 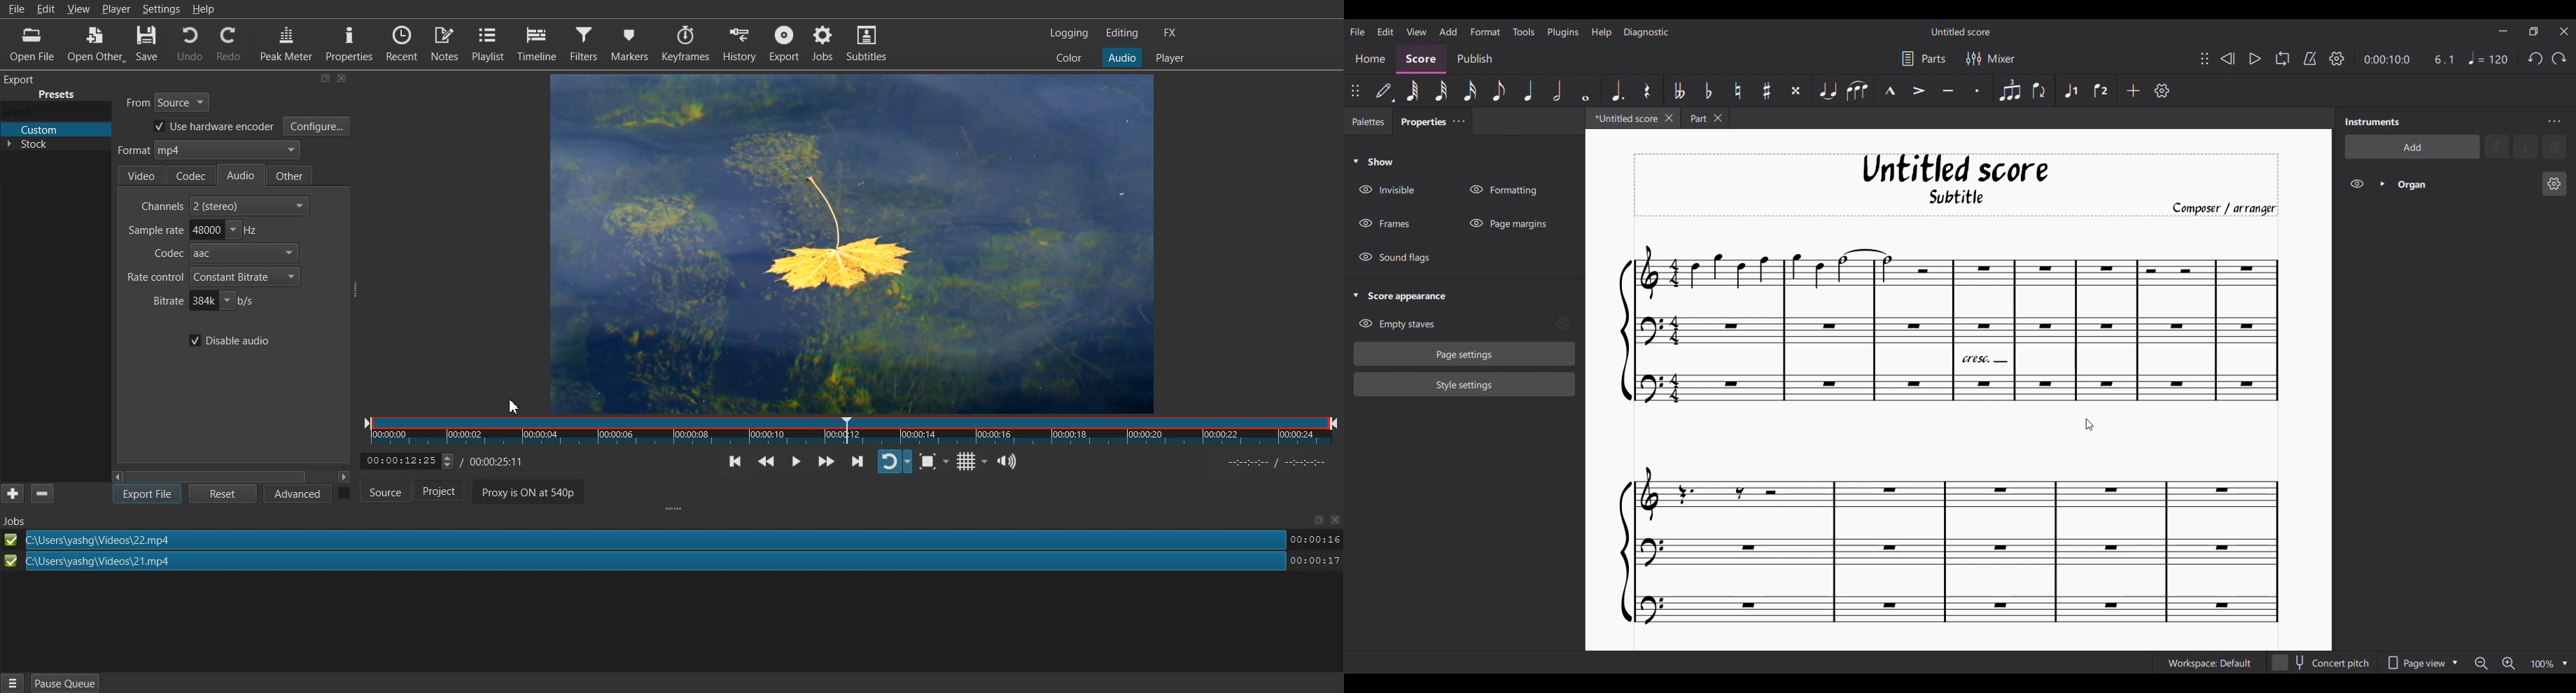 I want to click on Instruments panel settings, so click(x=2554, y=121).